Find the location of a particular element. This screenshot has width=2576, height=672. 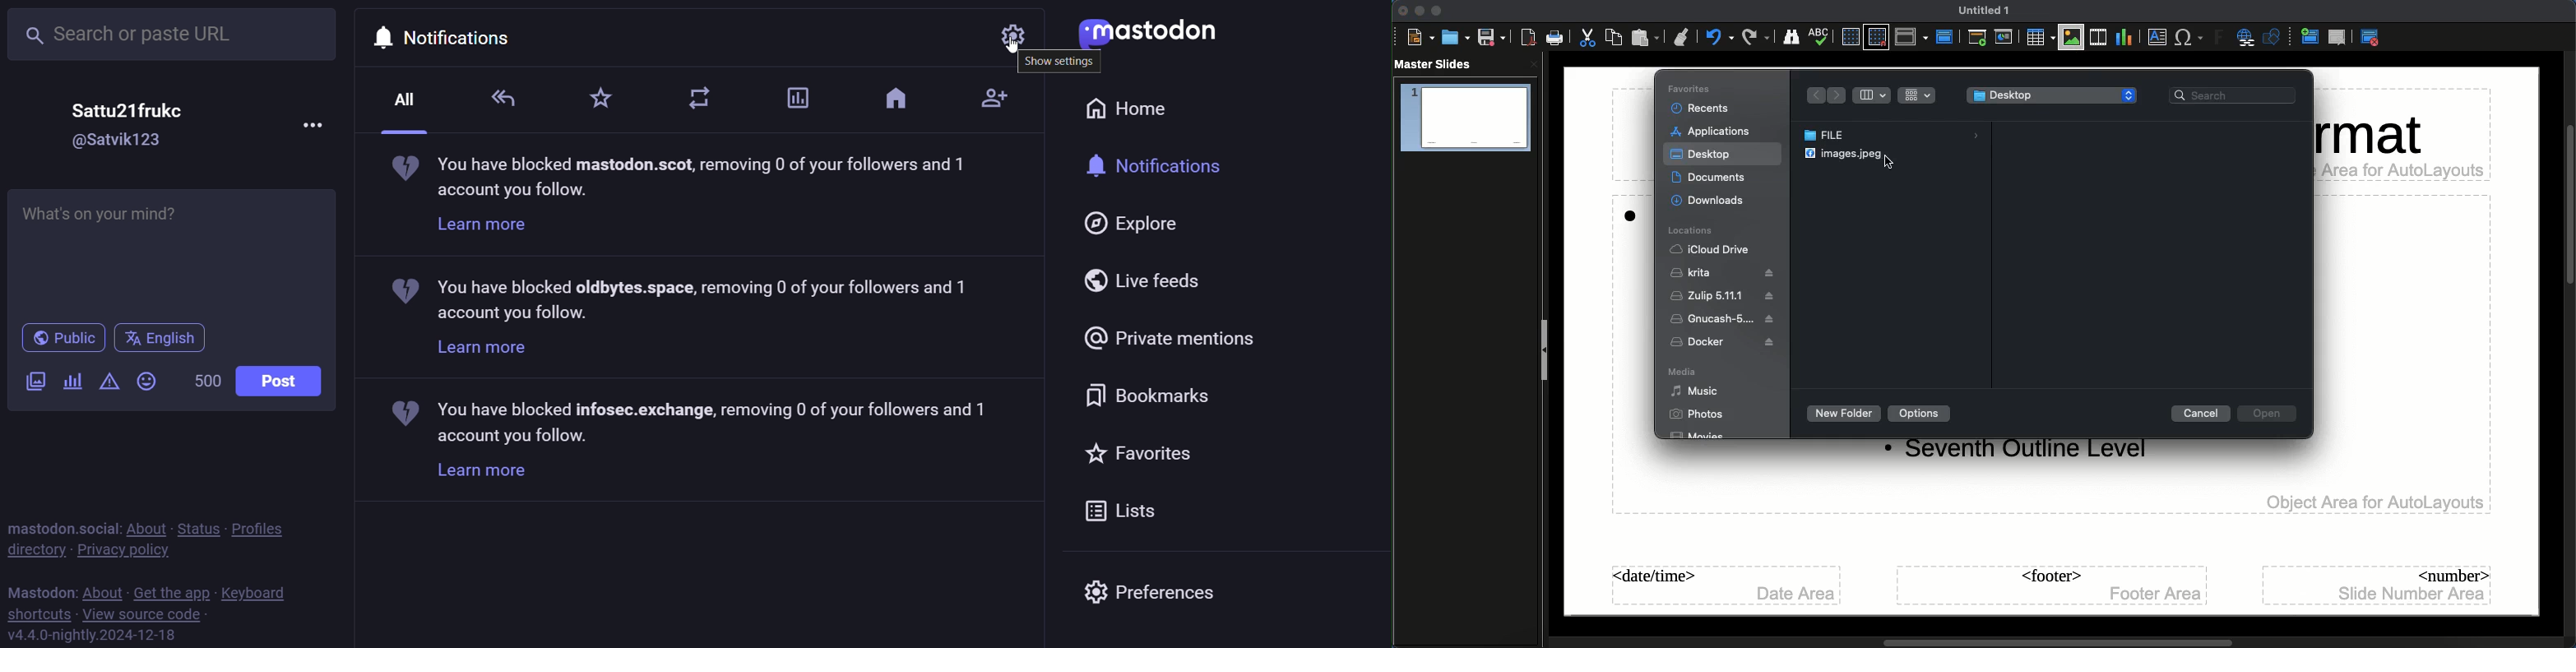

Slide panel is located at coordinates (1545, 351).